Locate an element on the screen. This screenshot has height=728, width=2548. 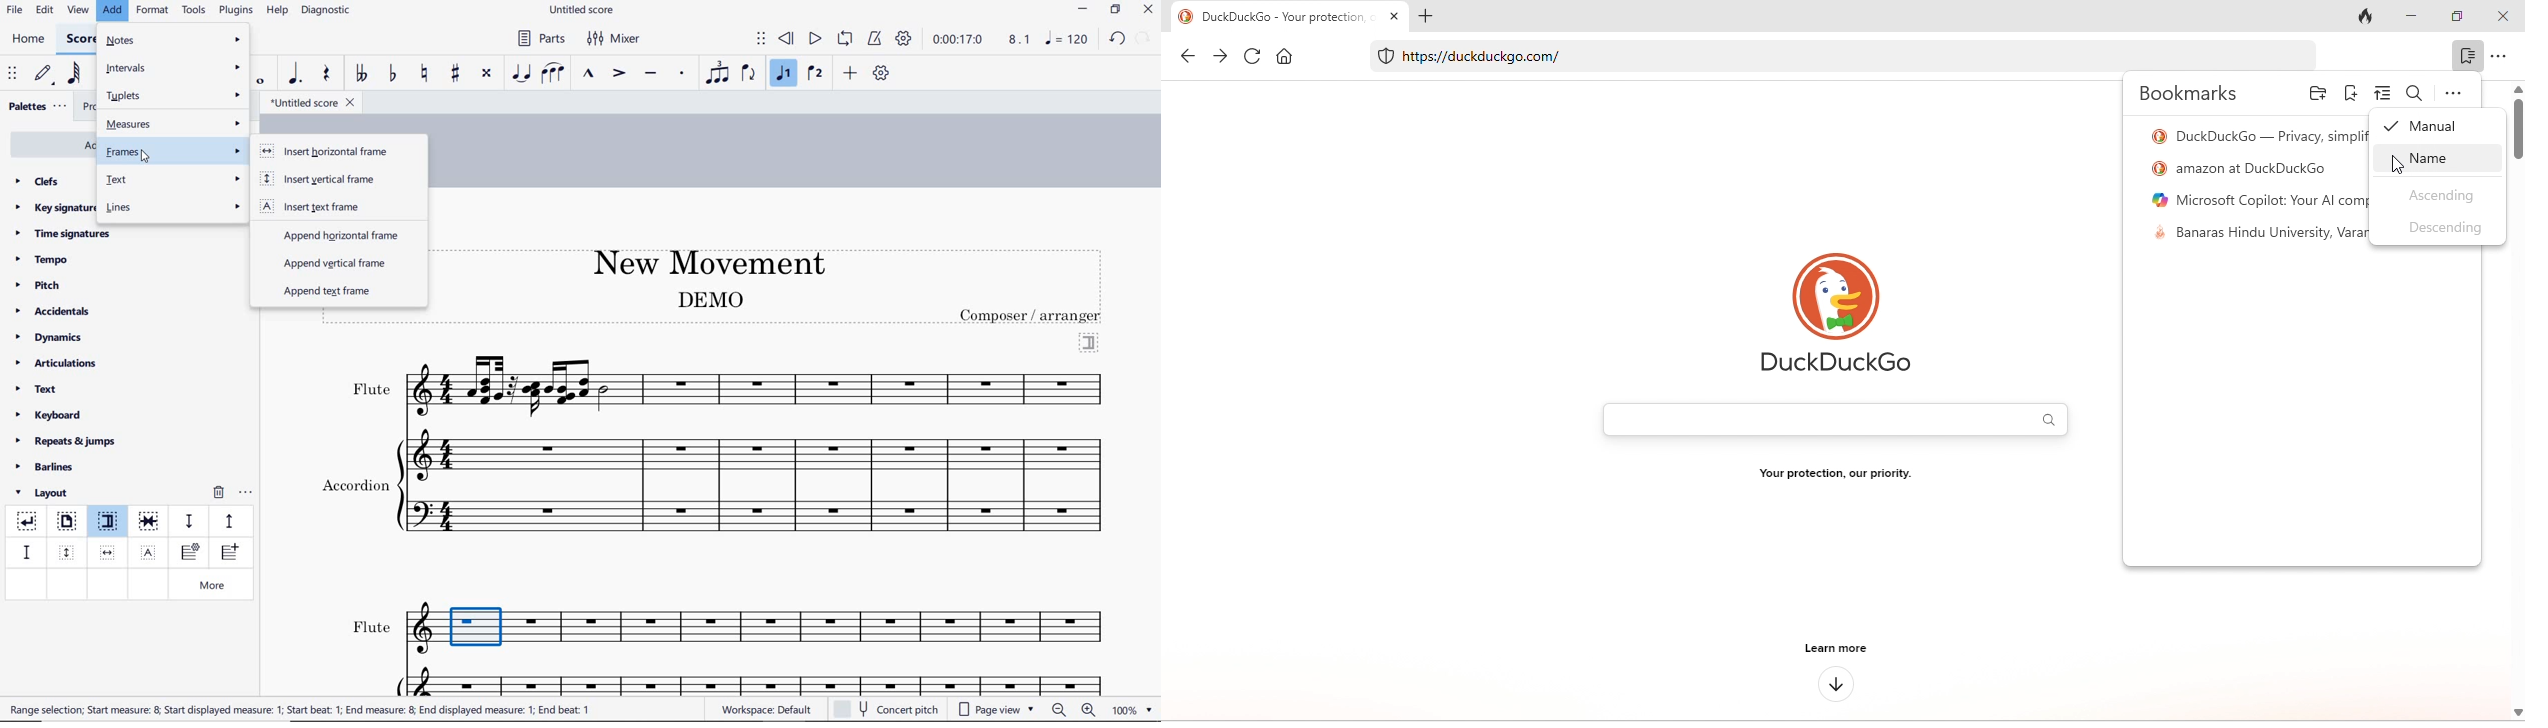
flip direction is located at coordinates (750, 72).